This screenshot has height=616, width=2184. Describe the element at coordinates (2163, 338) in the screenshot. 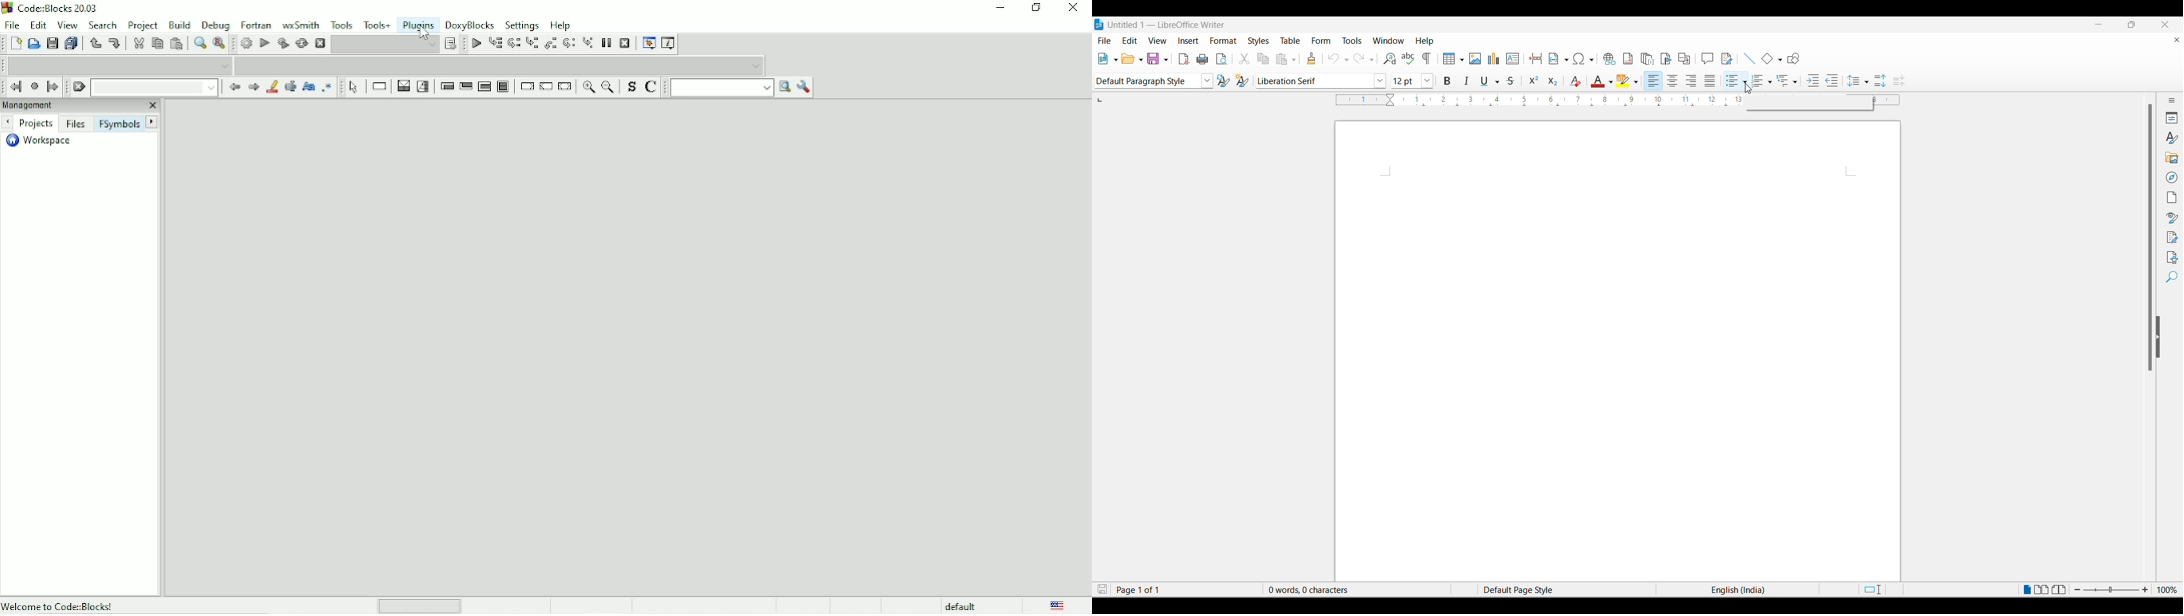

I see `collapse` at that location.